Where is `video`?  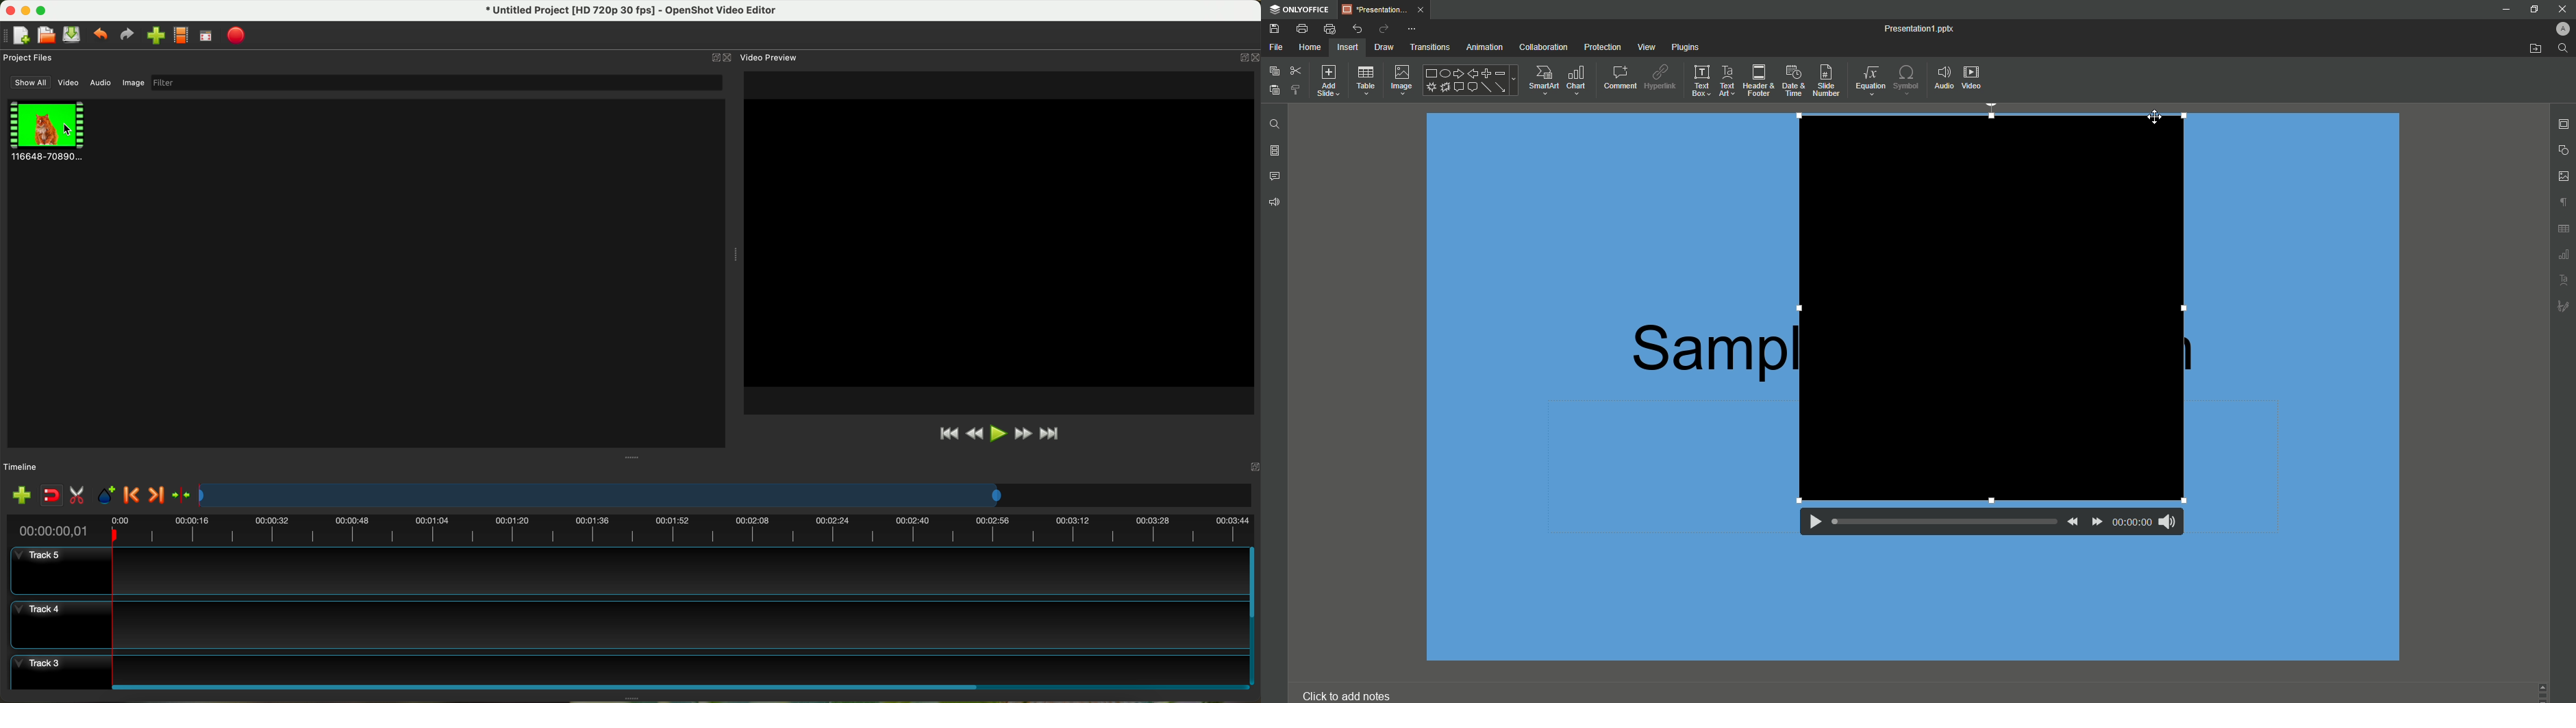 video is located at coordinates (69, 83).